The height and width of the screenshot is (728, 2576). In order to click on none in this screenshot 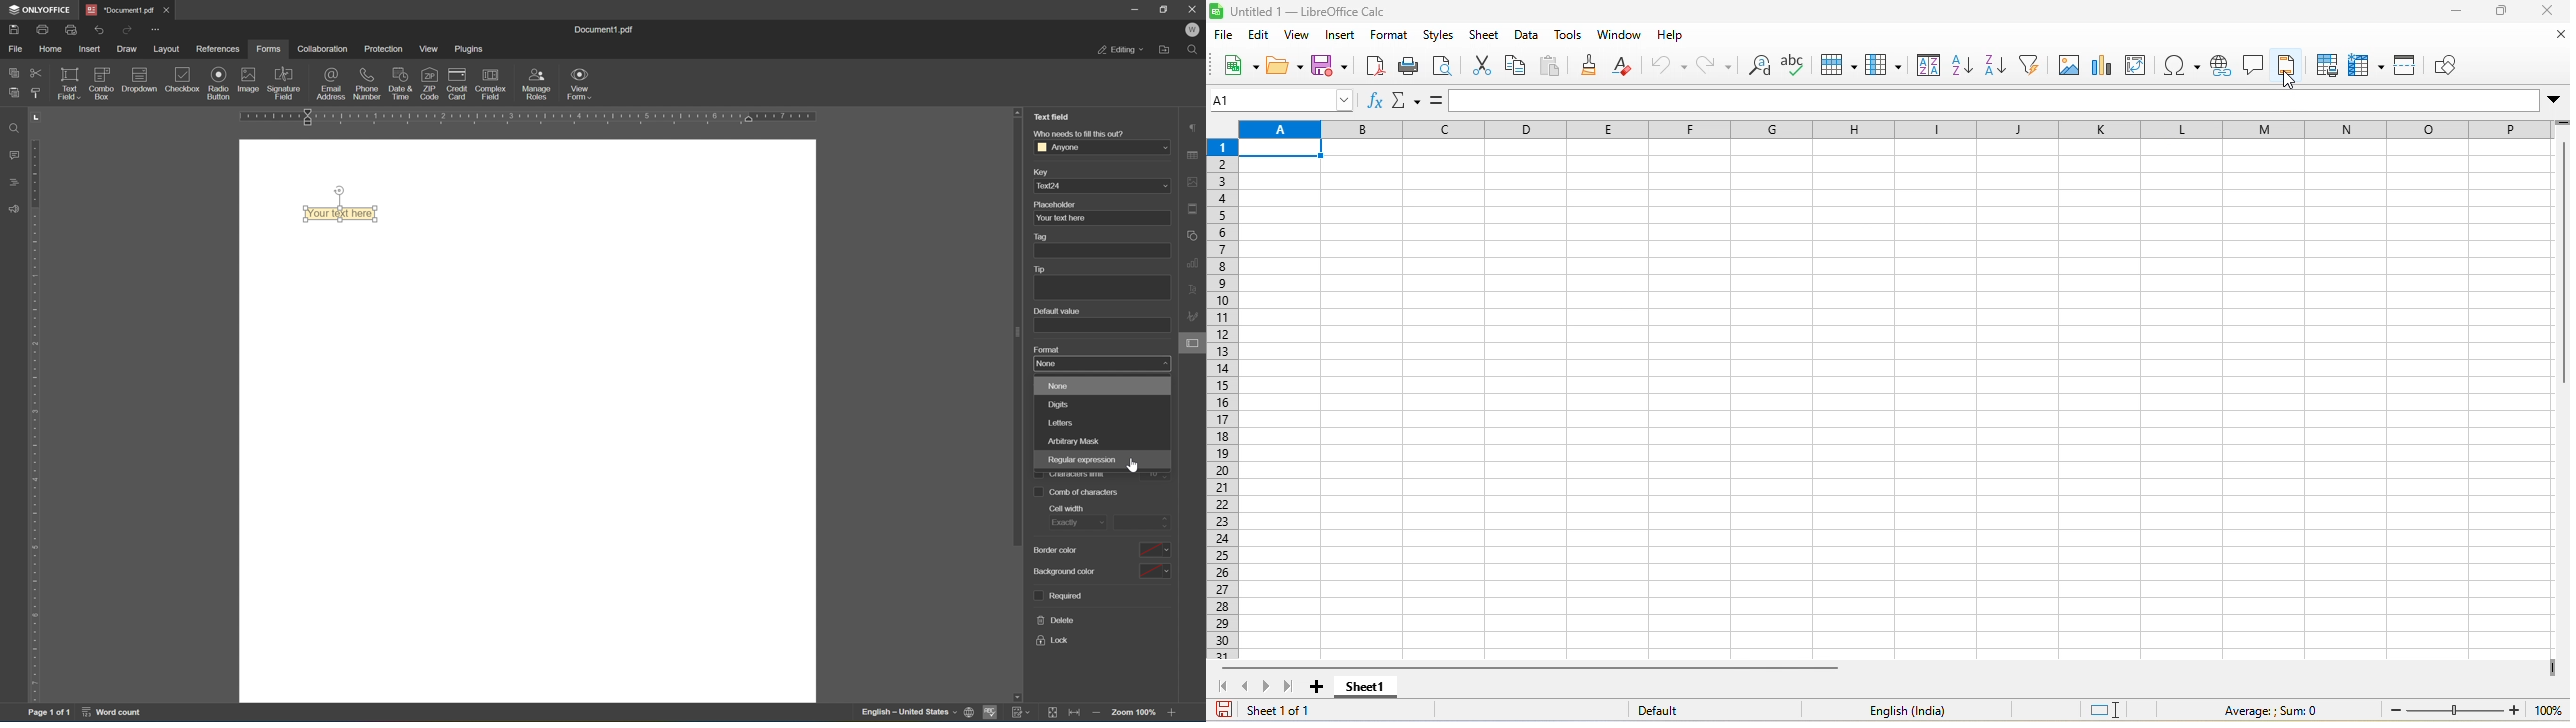, I will do `click(1103, 386)`.